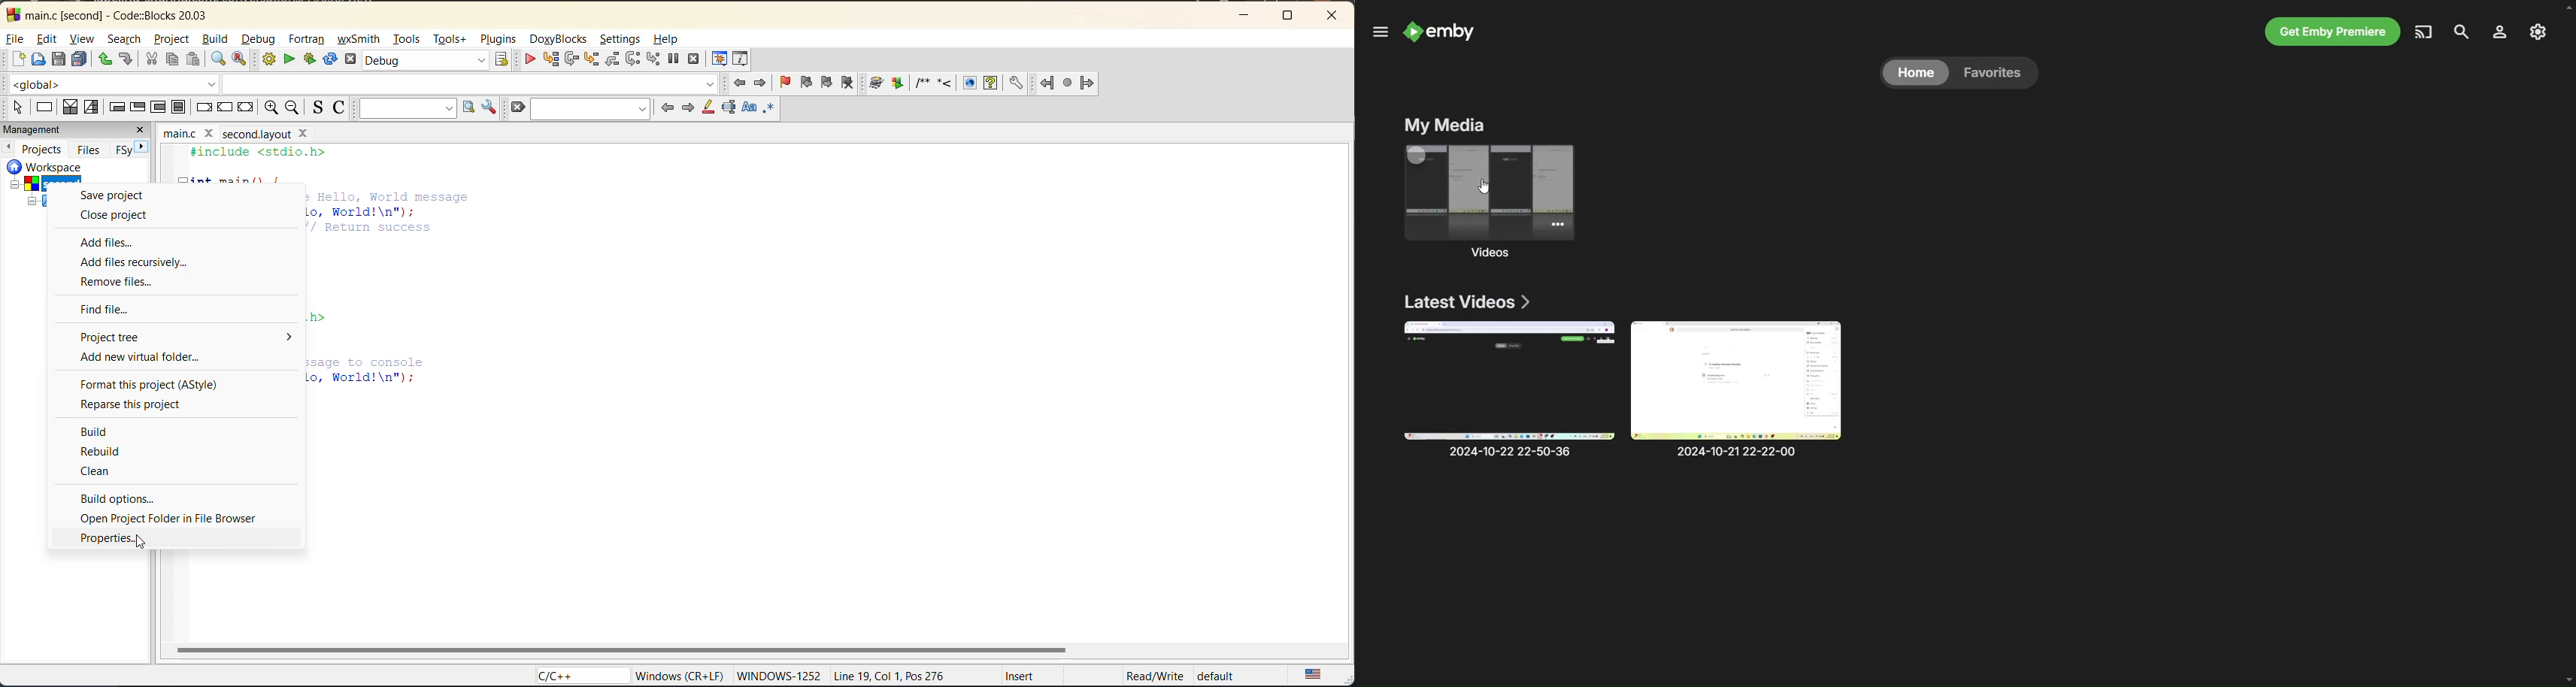  I want to click on debugging windows, so click(718, 61).